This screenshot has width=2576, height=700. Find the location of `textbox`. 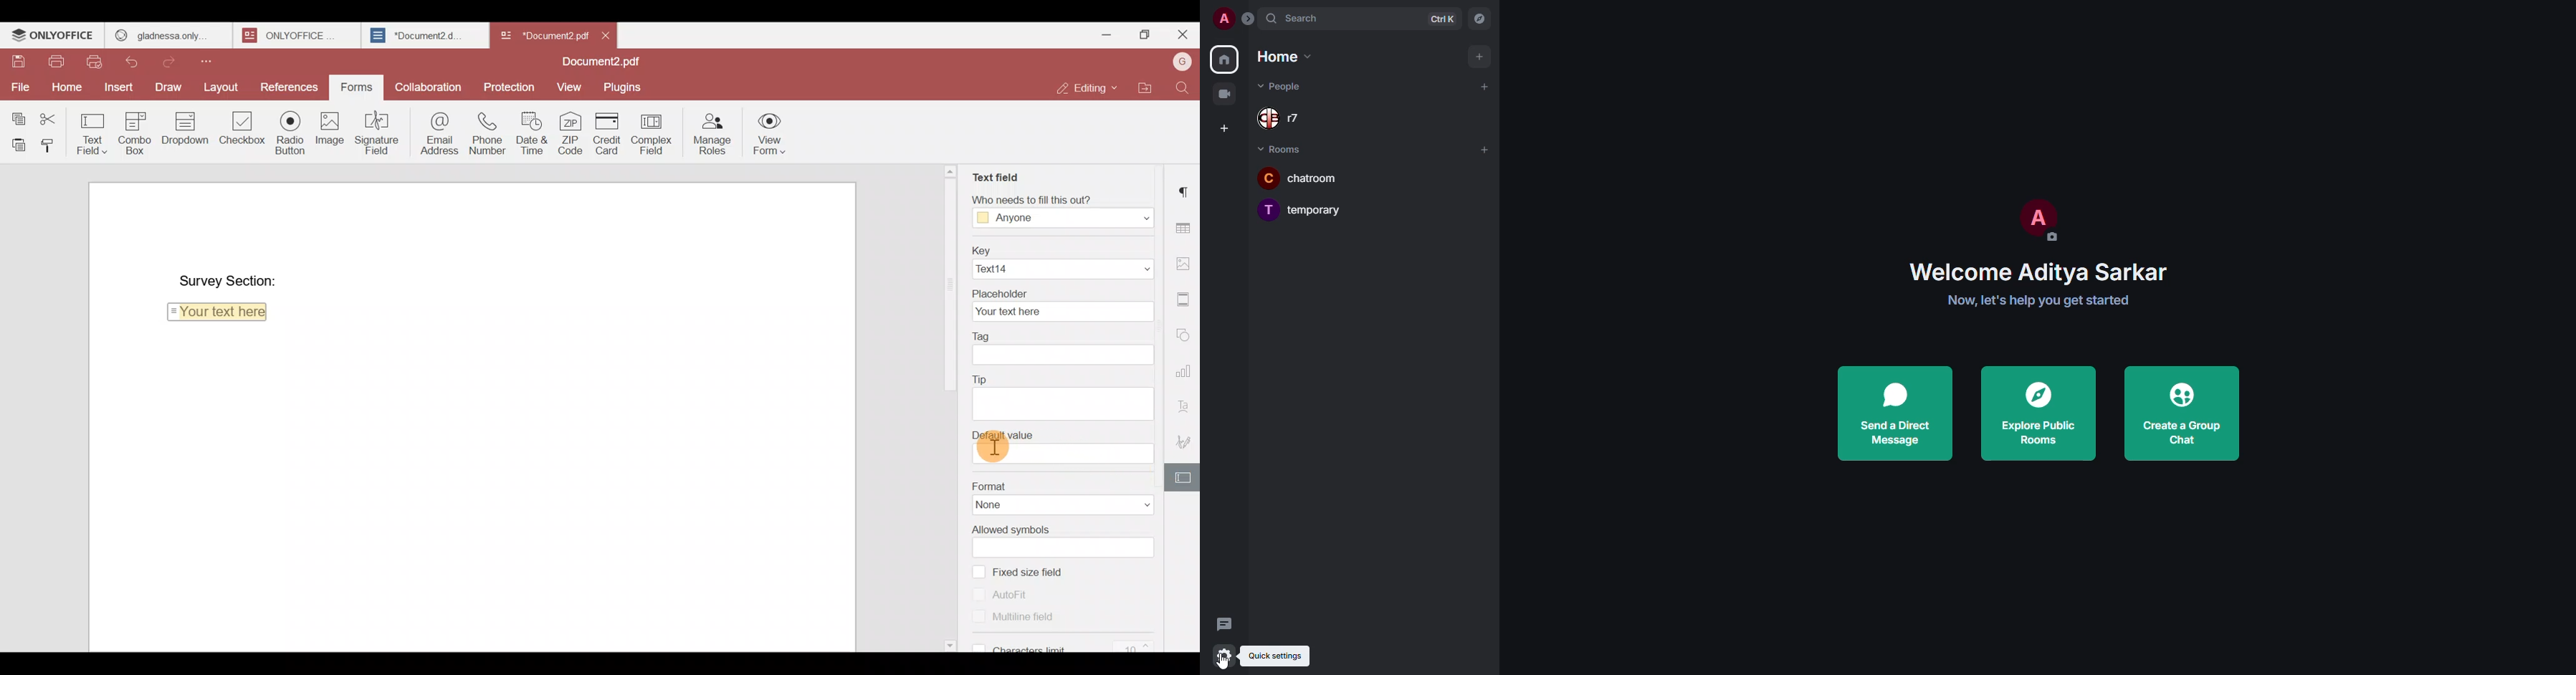

textbox is located at coordinates (1062, 354).